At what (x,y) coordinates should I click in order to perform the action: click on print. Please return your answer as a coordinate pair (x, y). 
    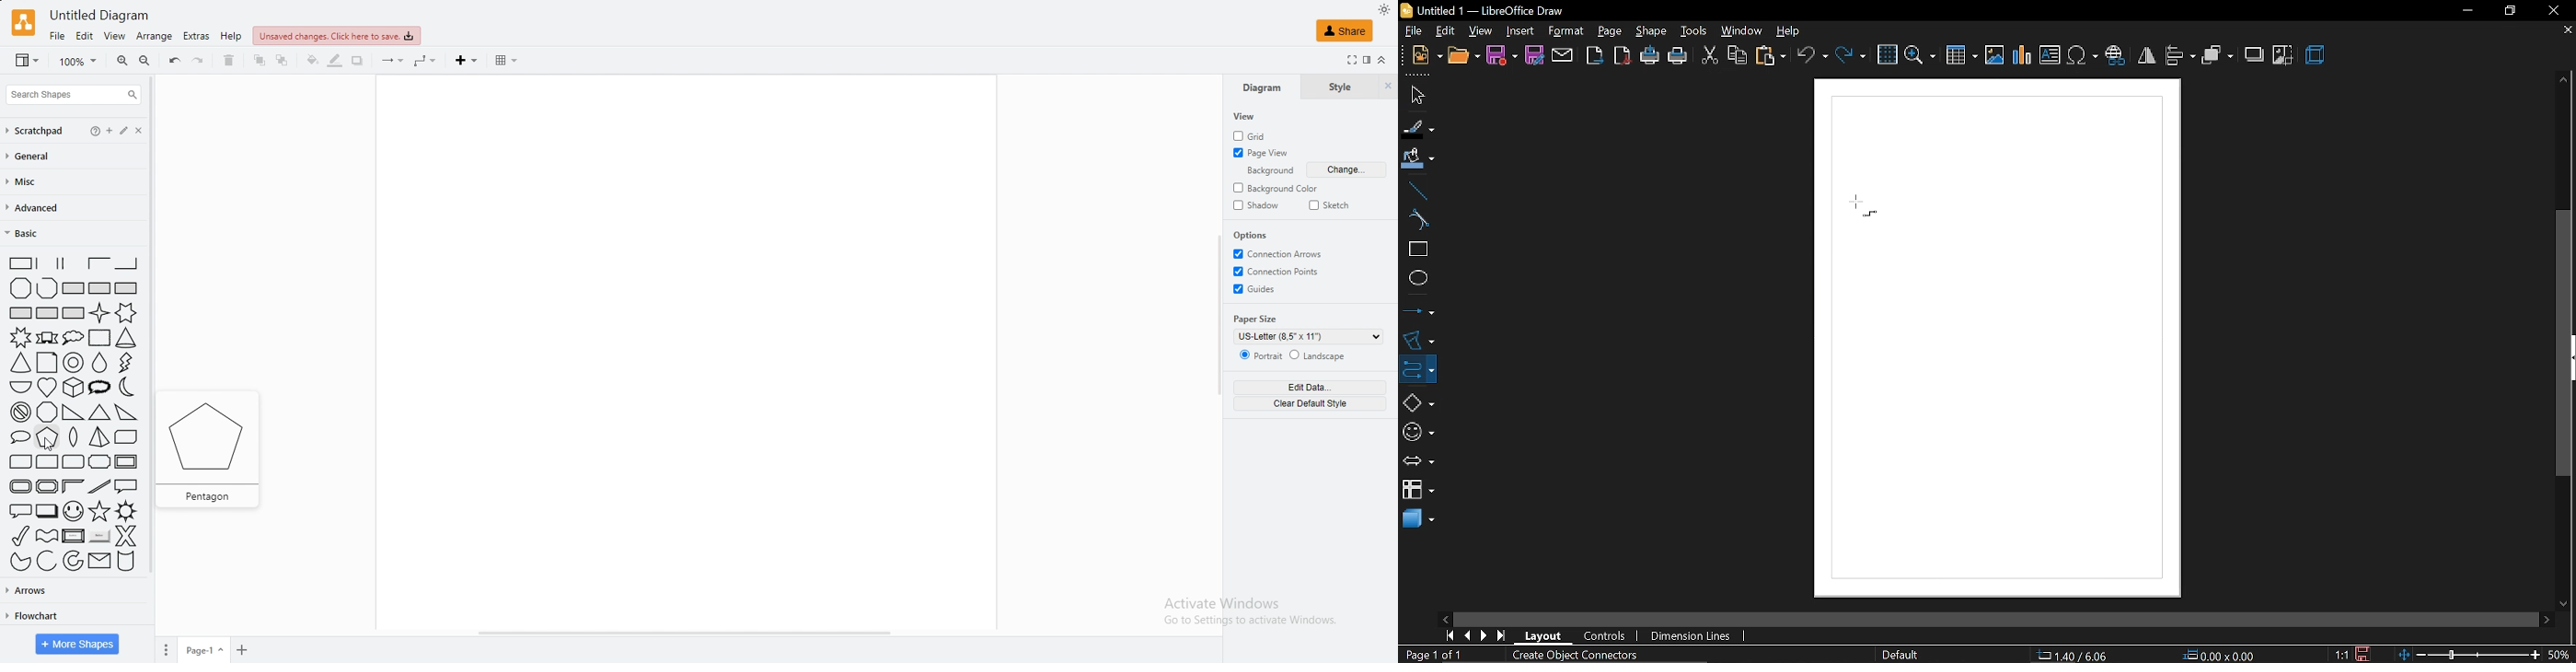
    Looking at the image, I should click on (1678, 57).